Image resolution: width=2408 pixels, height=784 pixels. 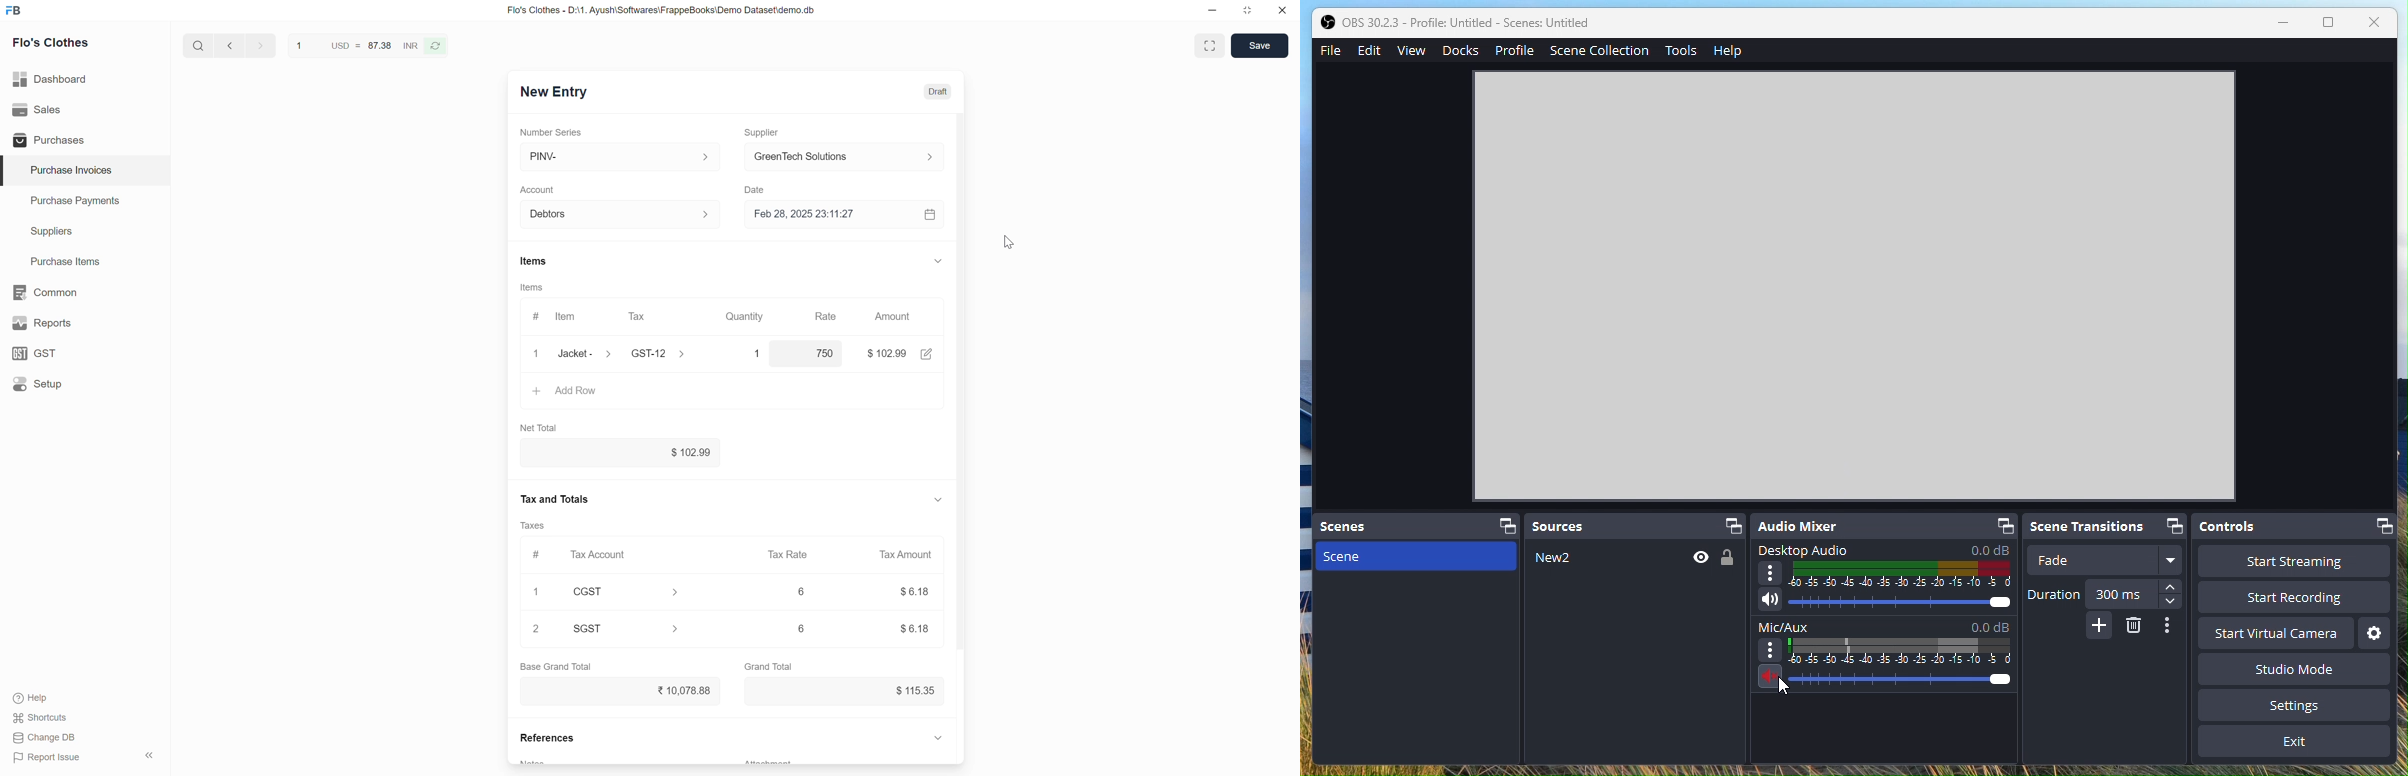 What do you see at coordinates (2174, 629) in the screenshot?
I see `more` at bounding box center [2174, 629].